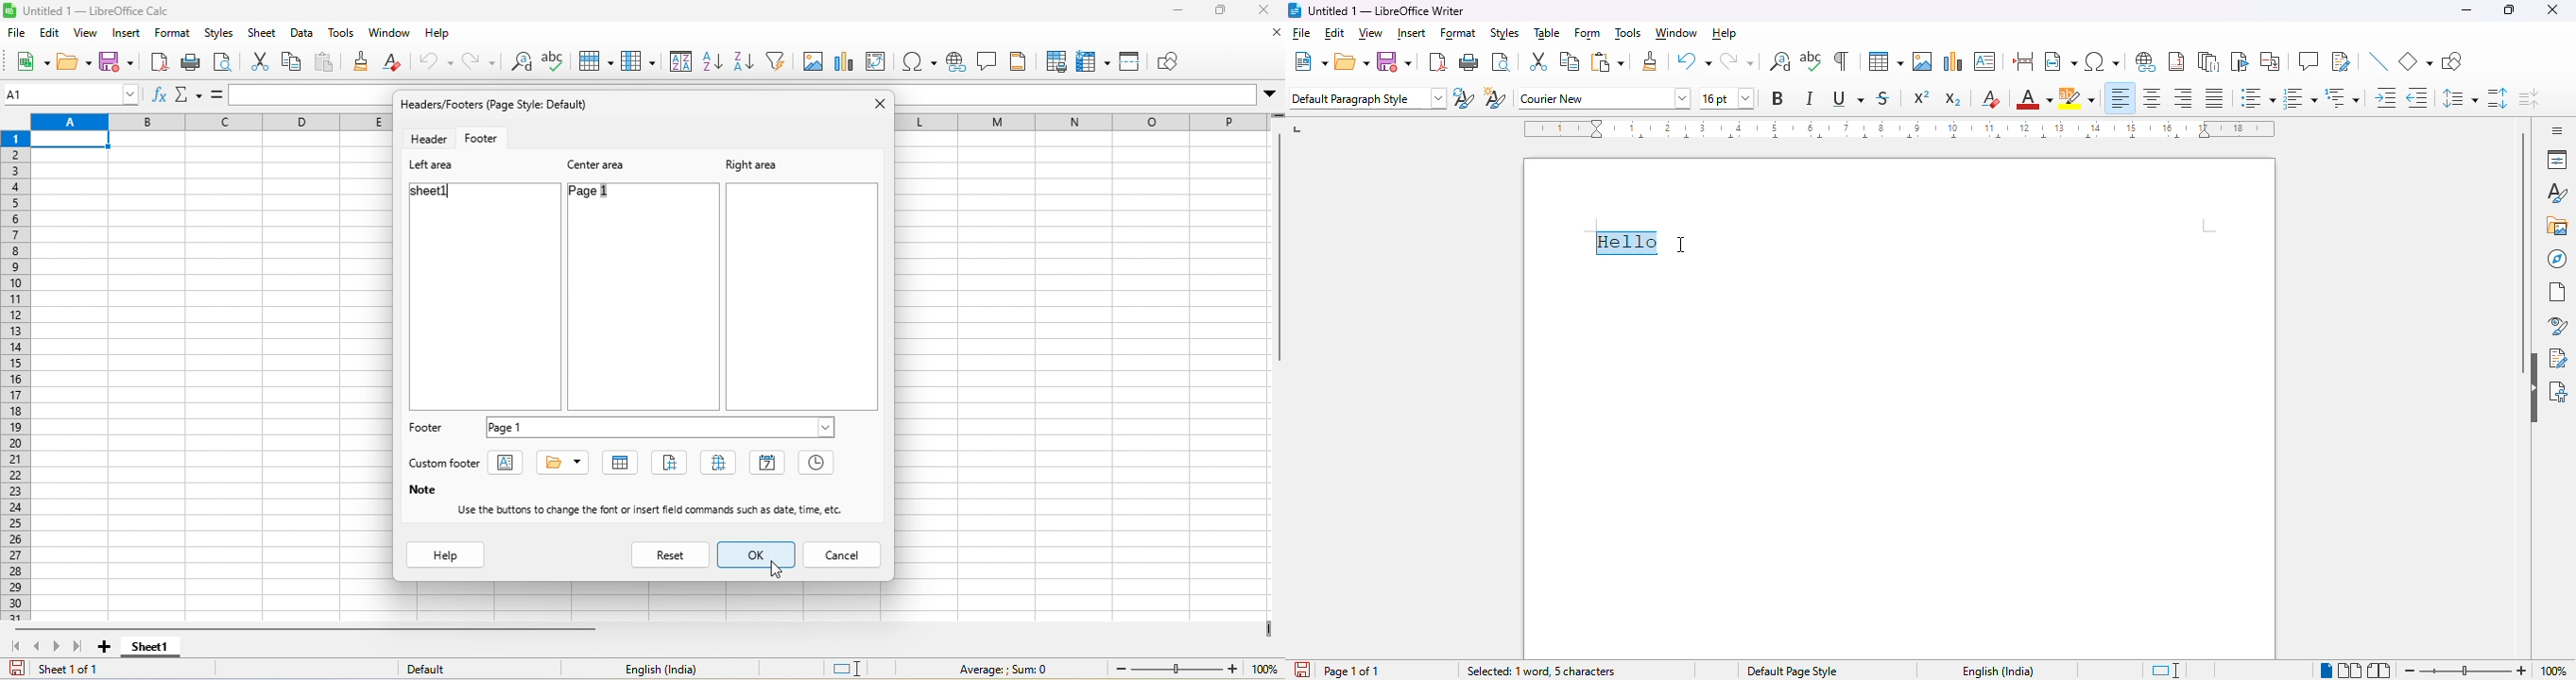 This screenshot has height=700, width=2576. Describe the element at coordinates (447, 556) in the screenshot. I see `help` at that location.